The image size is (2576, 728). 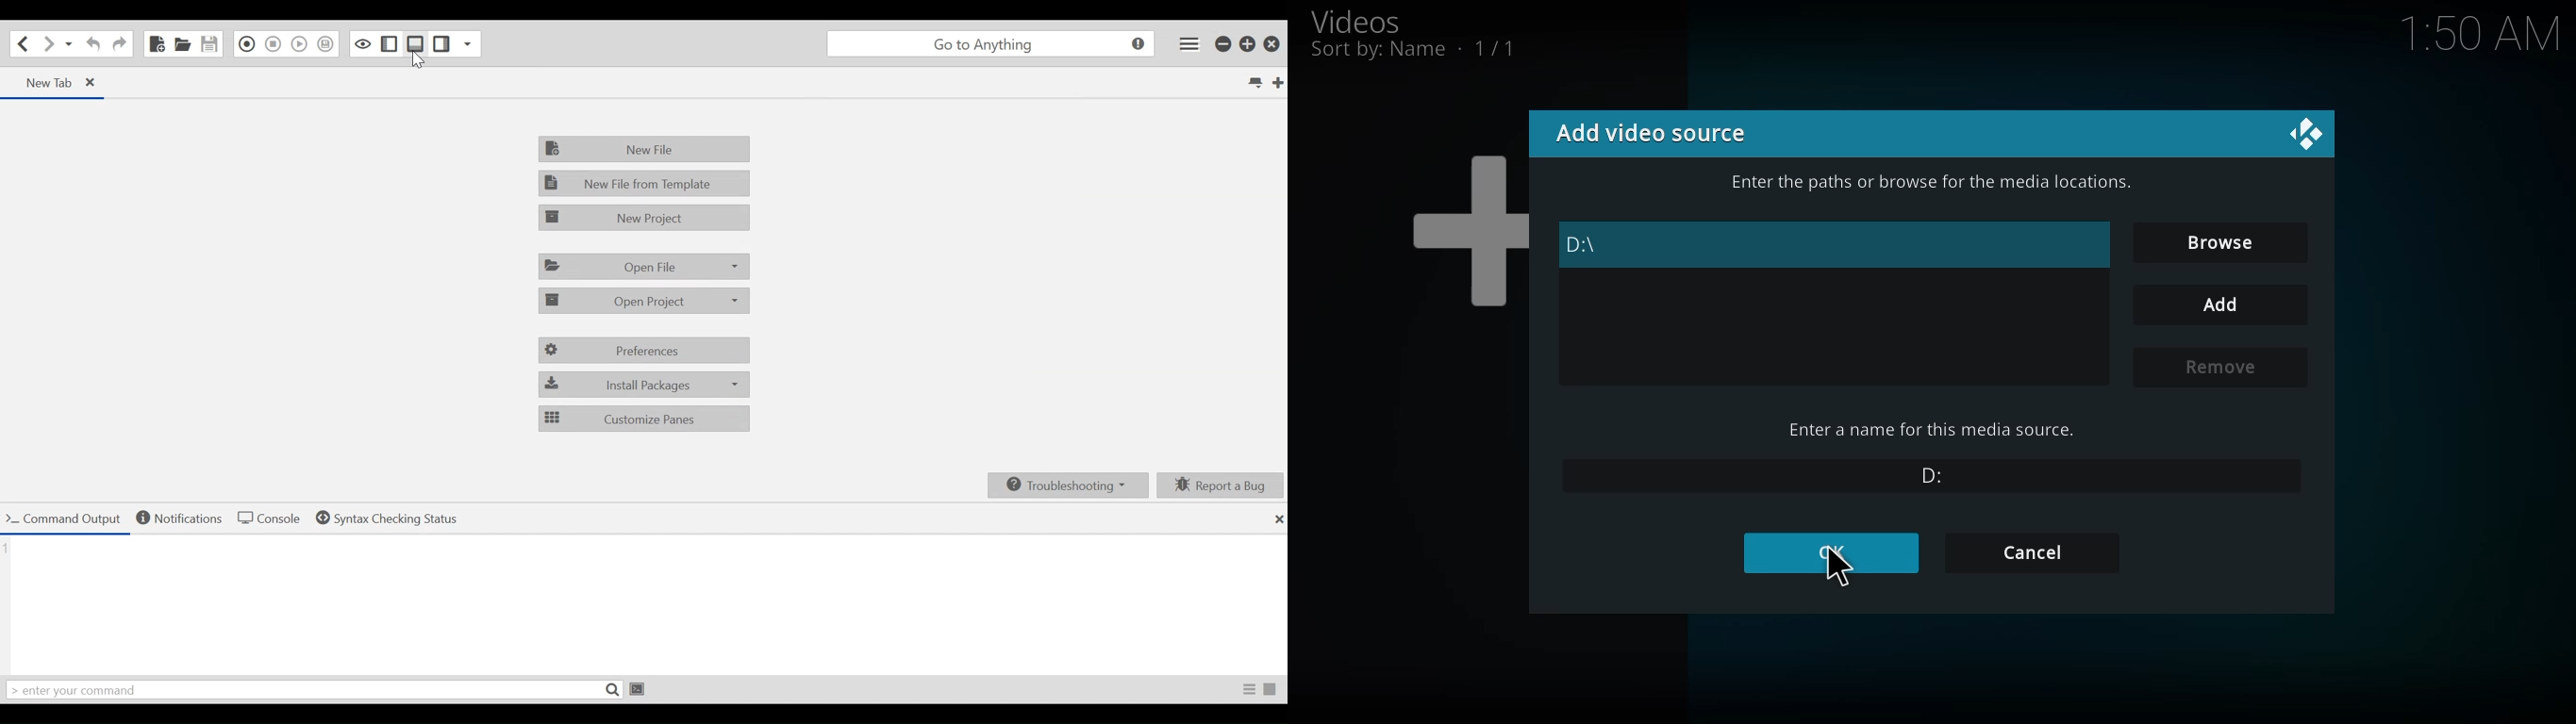 I want to click on cursor, so click(x=1841, y=571).